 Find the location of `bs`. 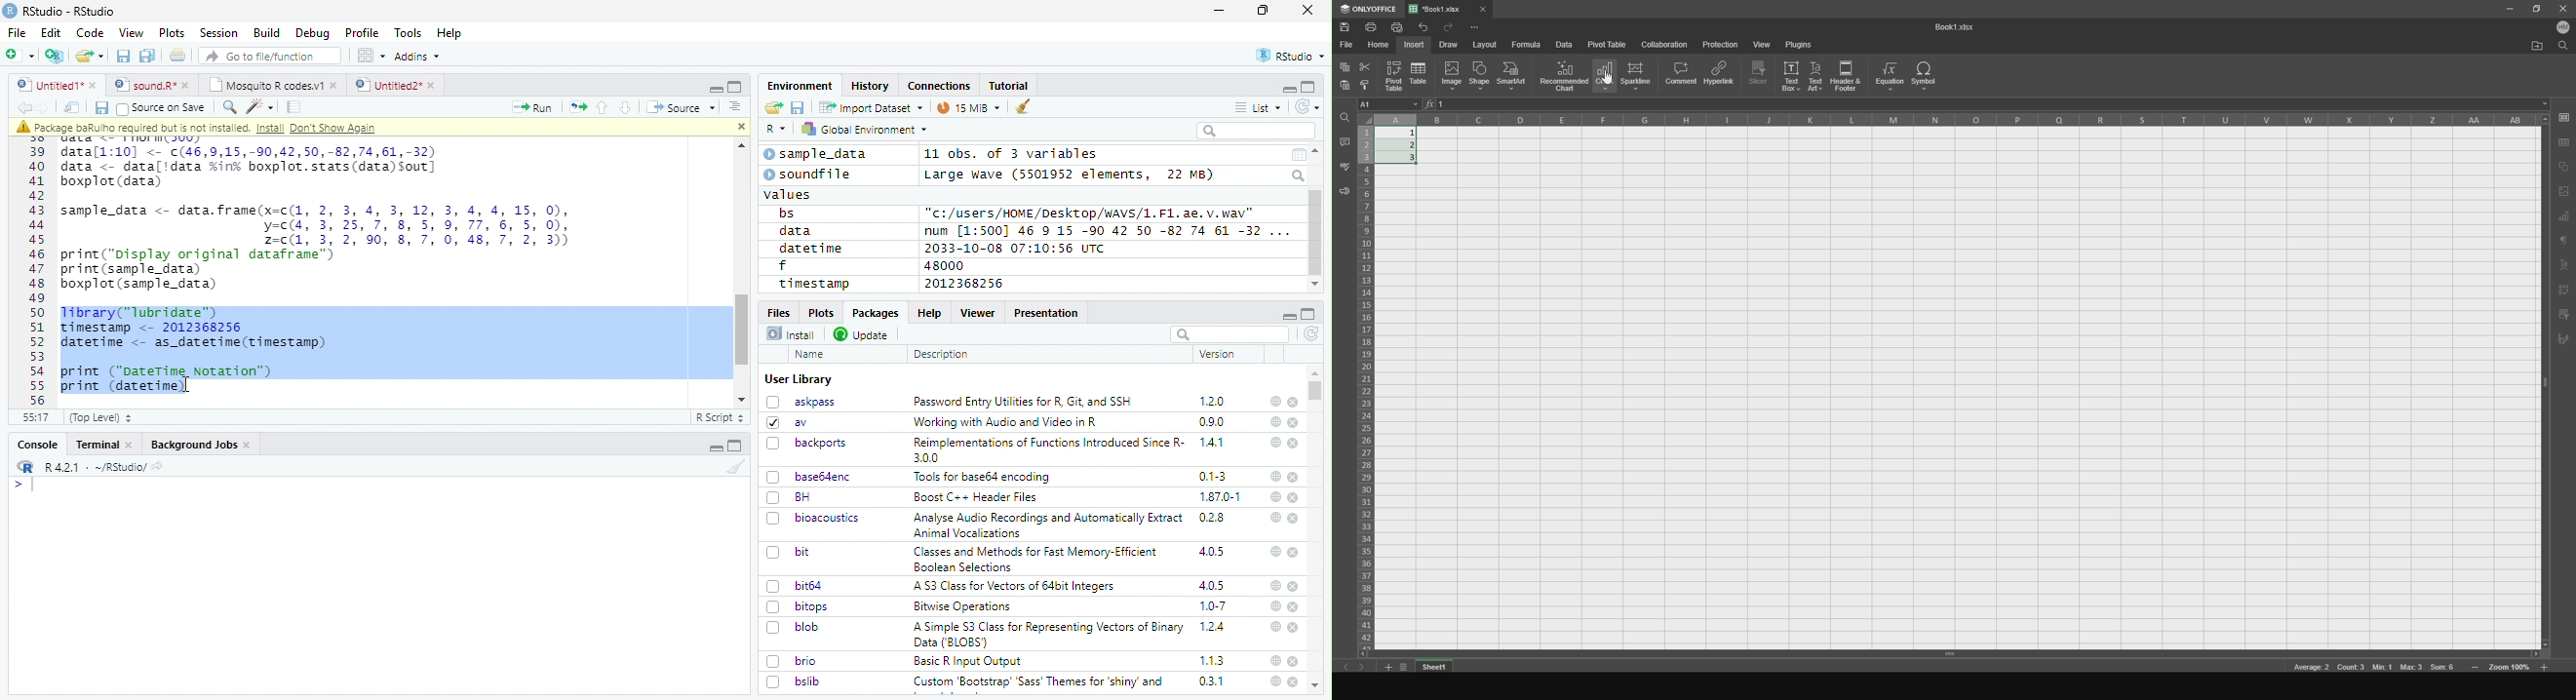

bs is located at coordinates (787, 214).